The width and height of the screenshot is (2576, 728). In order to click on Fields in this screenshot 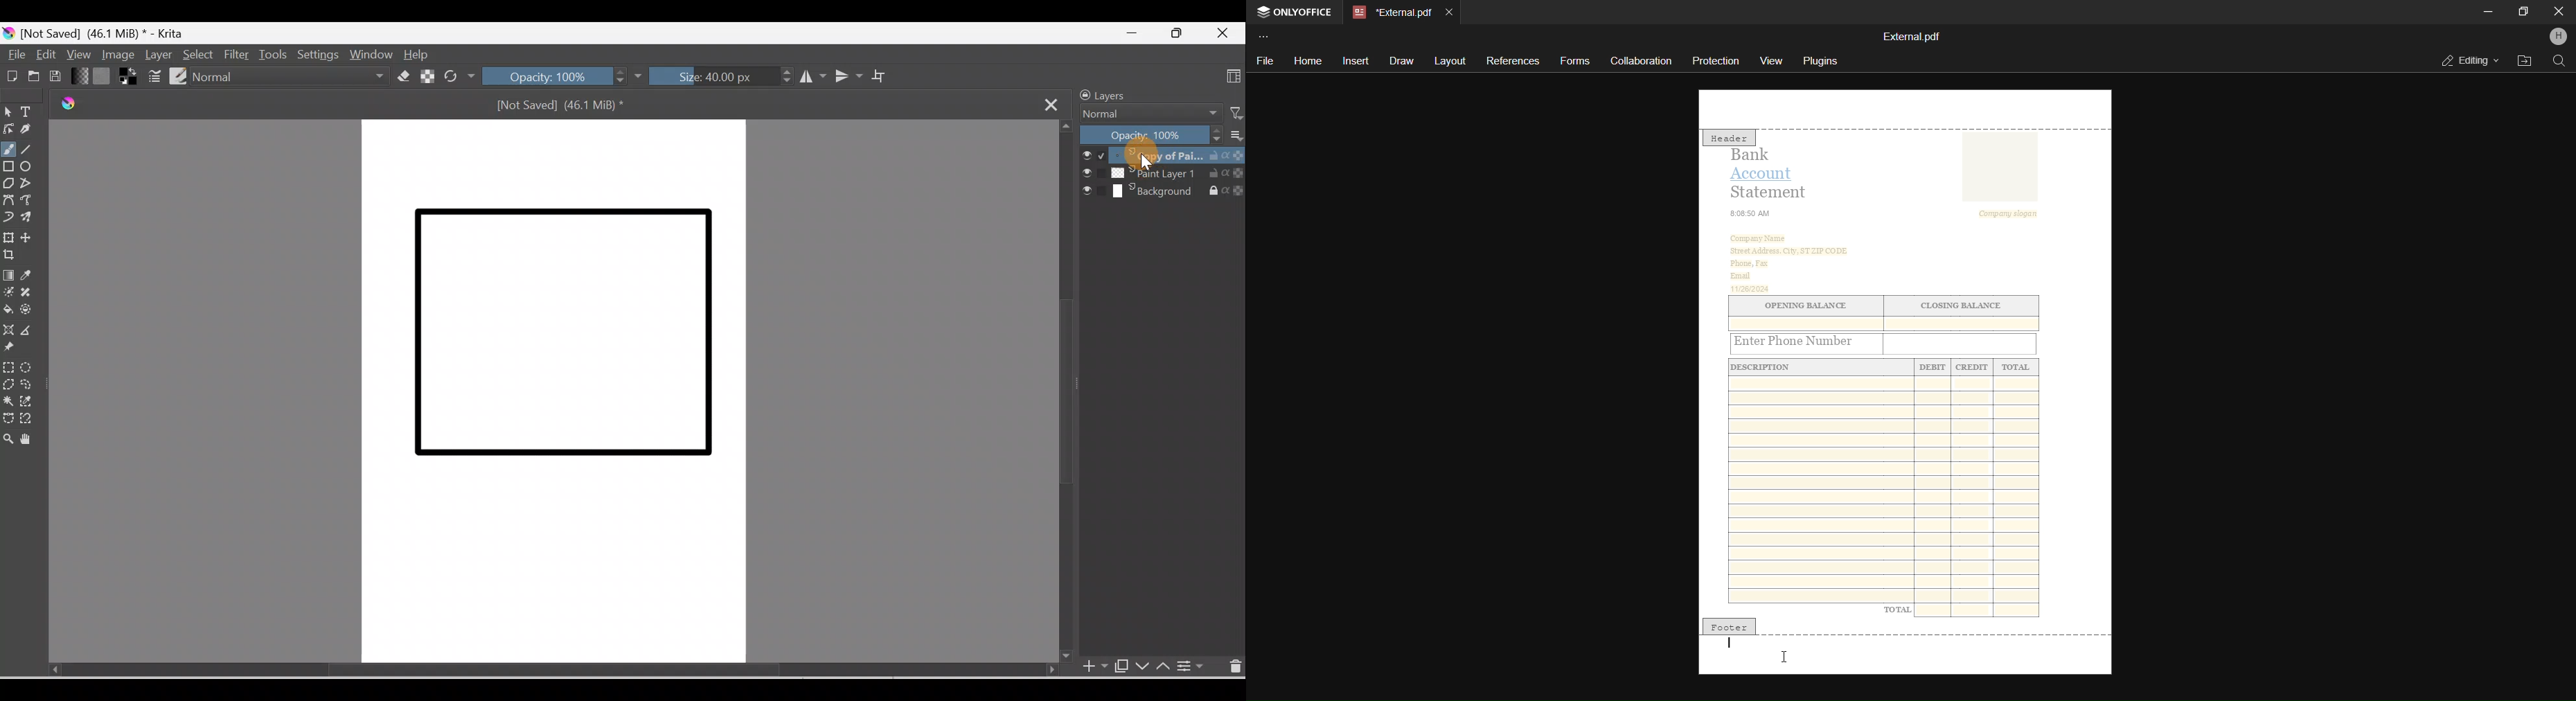, I will do `click(1980, 612)`.